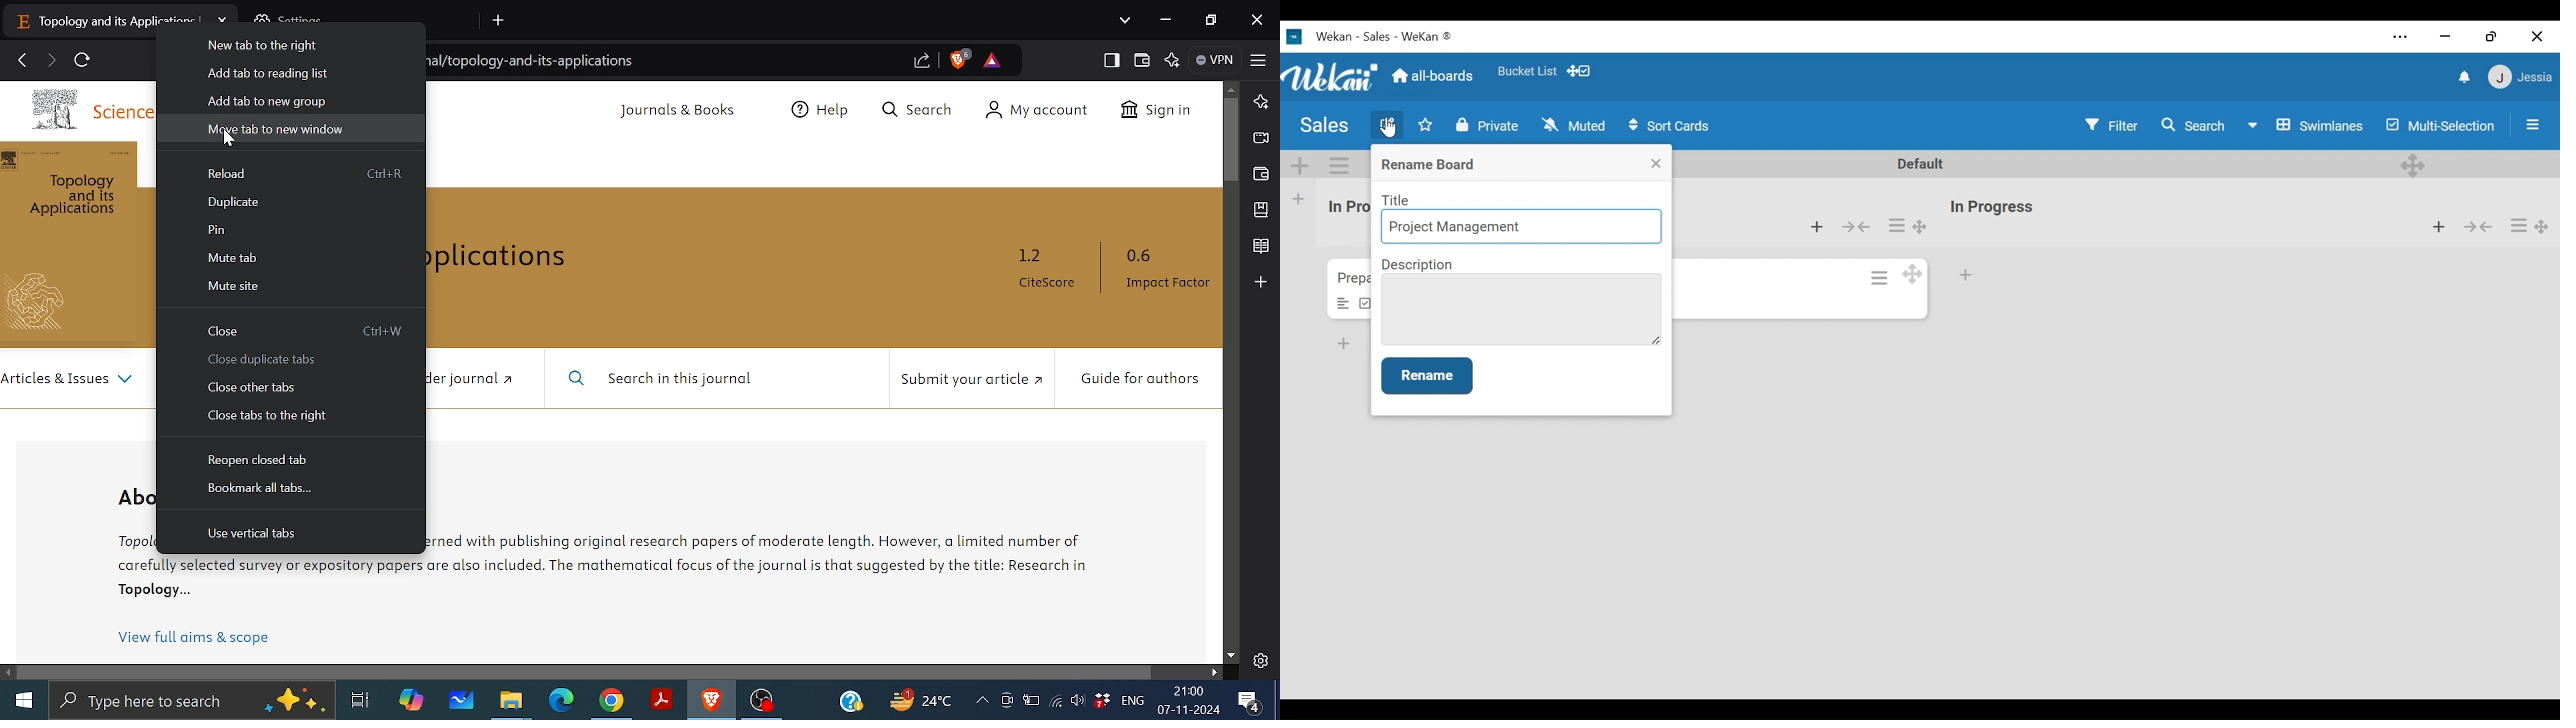  I want to click on List name, so click(1991, 208).